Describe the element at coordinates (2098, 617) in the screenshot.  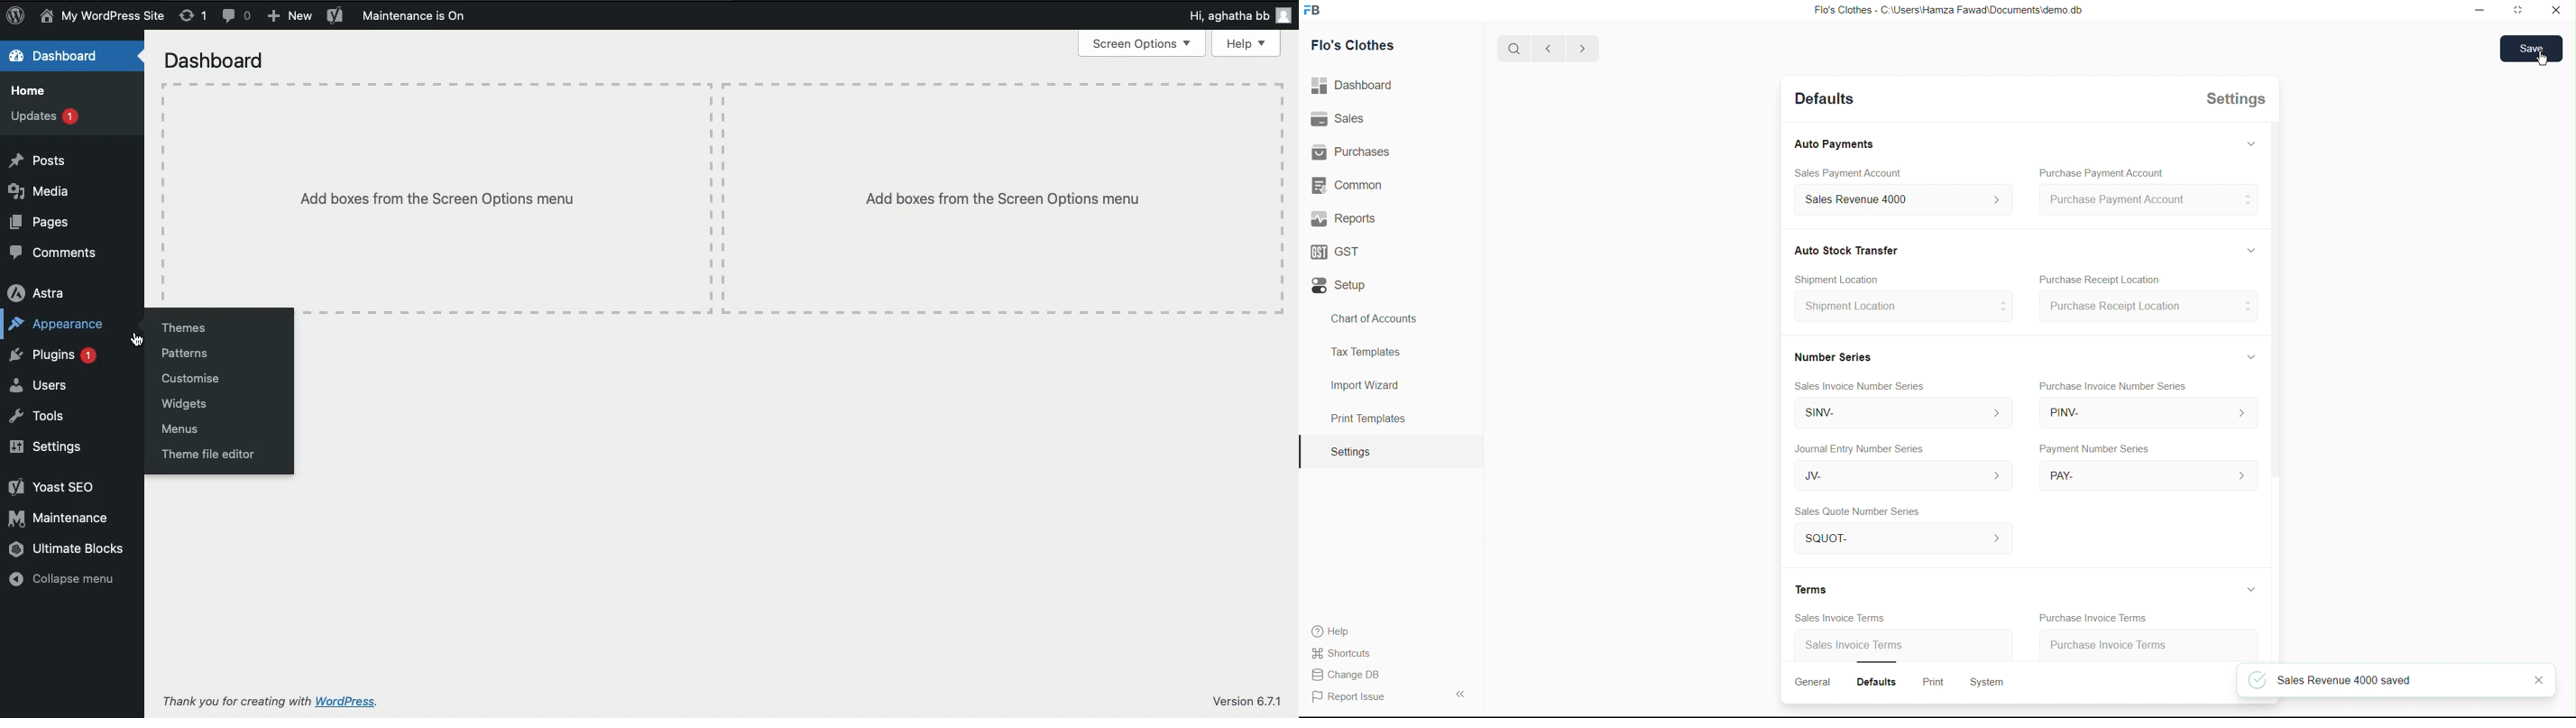
I see `Purchase Invoice Terms` at that location.